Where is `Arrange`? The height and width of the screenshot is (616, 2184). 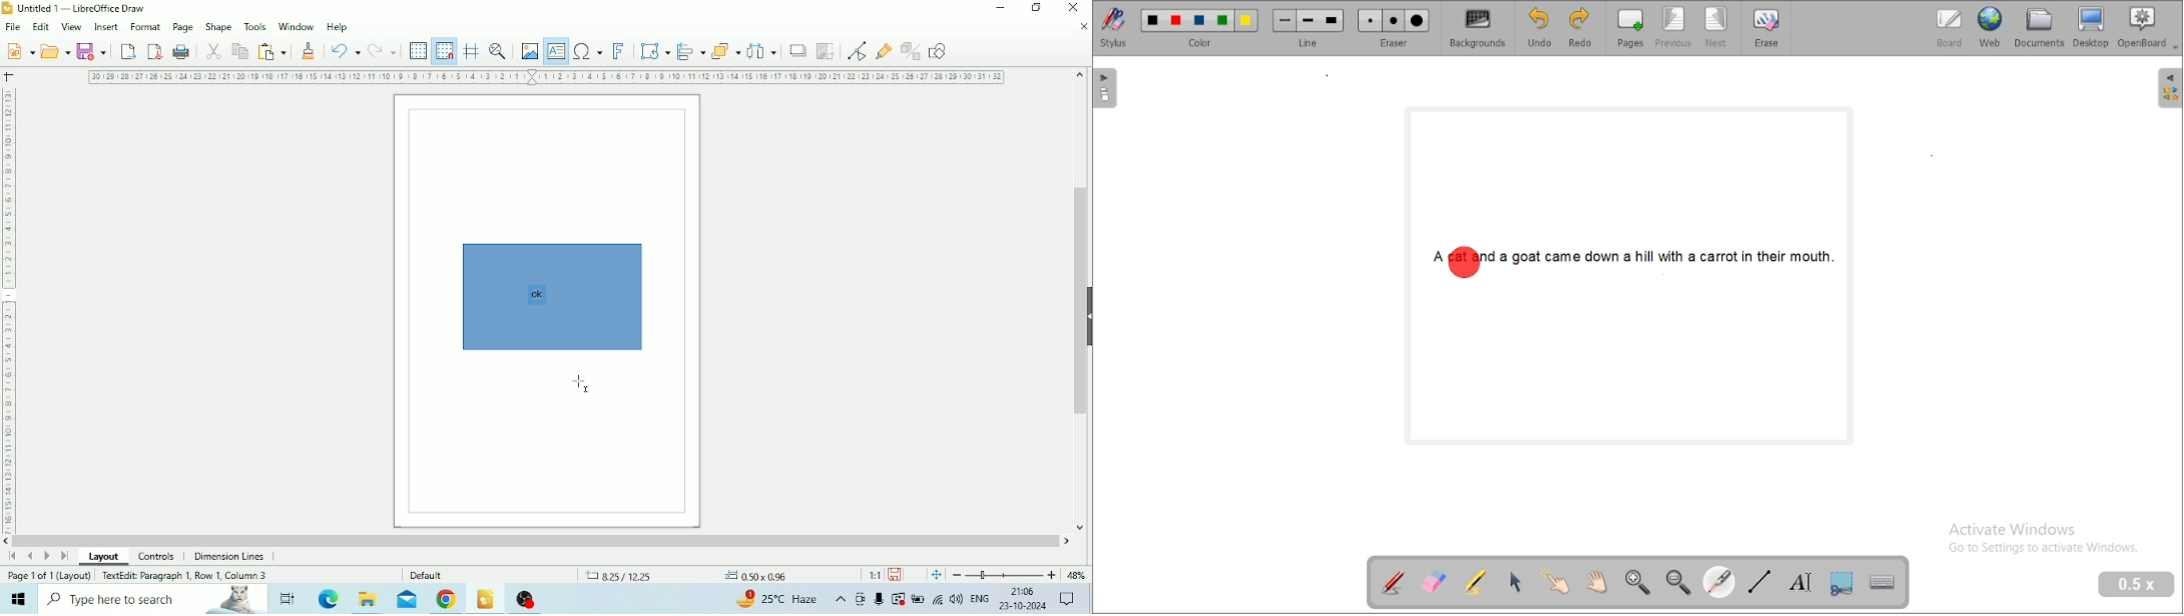 Arrange is located at coordinates (726, 49).